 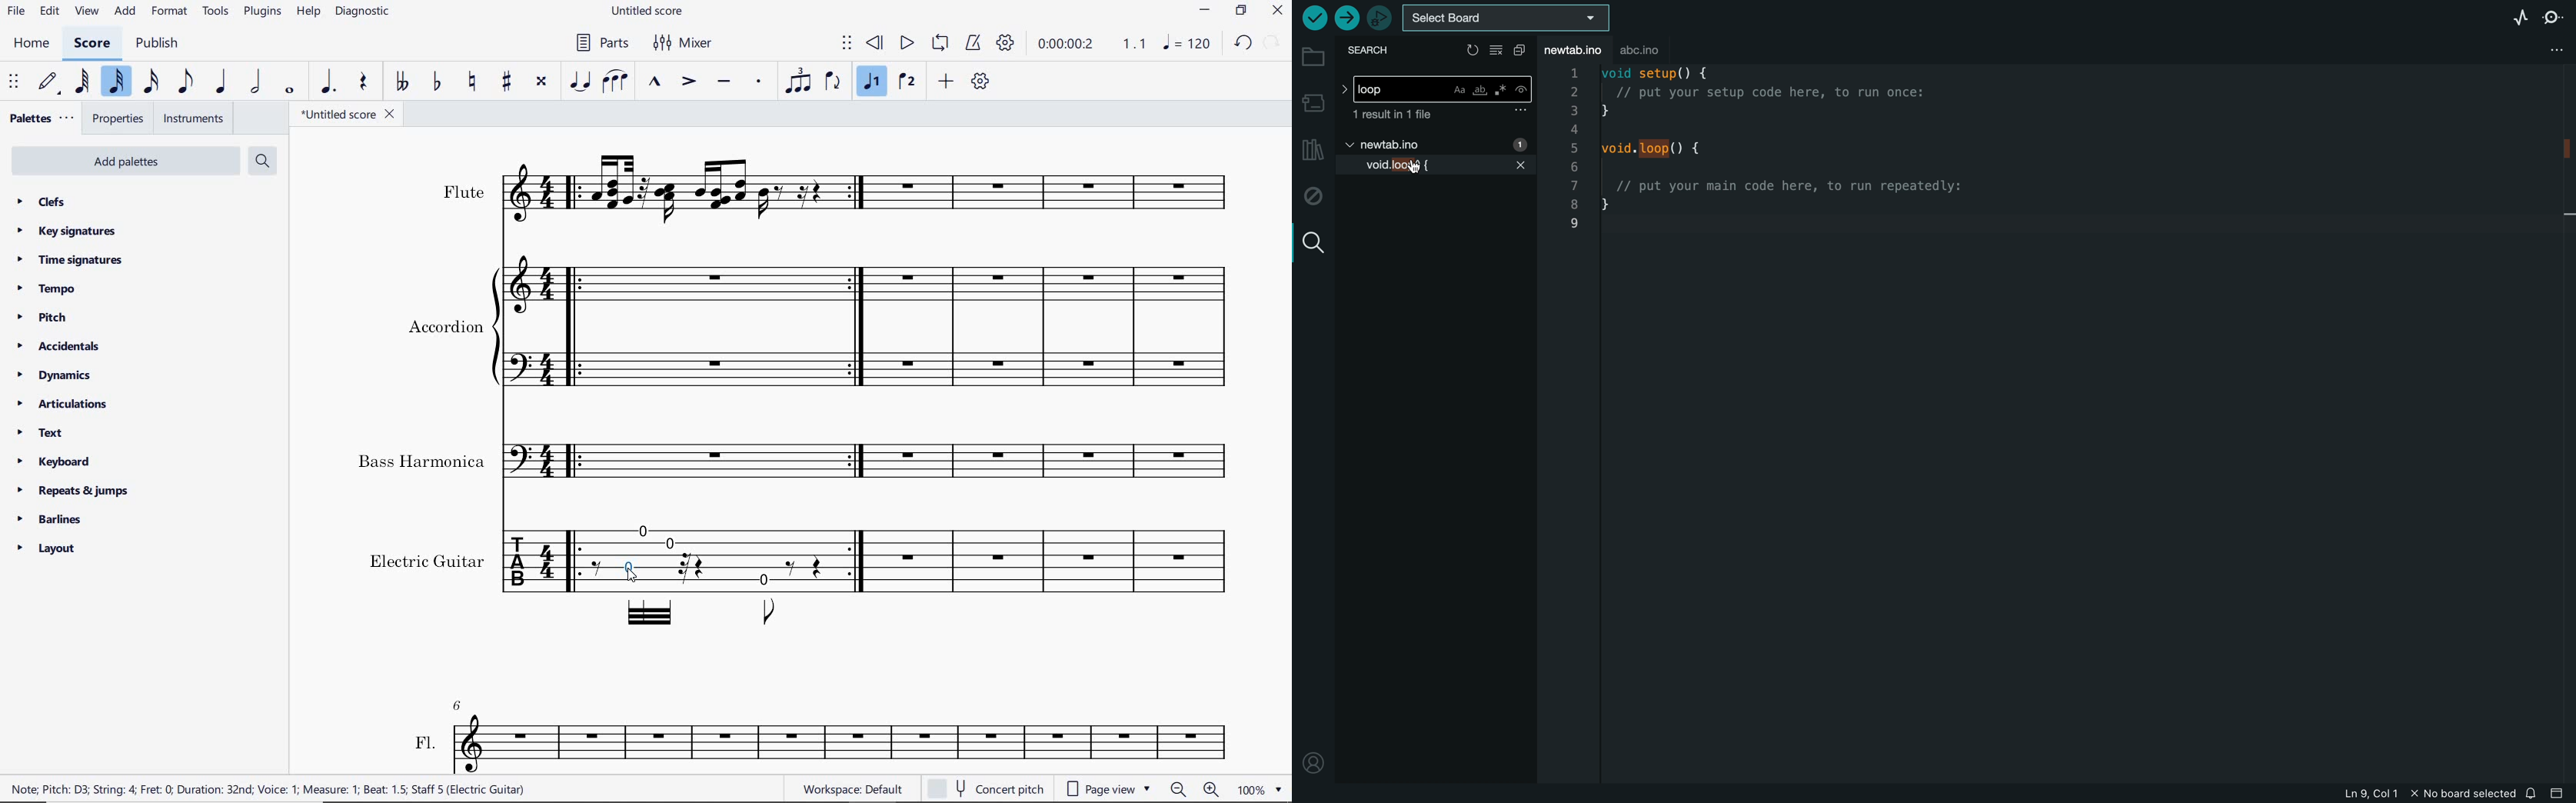 I want to click on whole note, so click(x=290, y=89).